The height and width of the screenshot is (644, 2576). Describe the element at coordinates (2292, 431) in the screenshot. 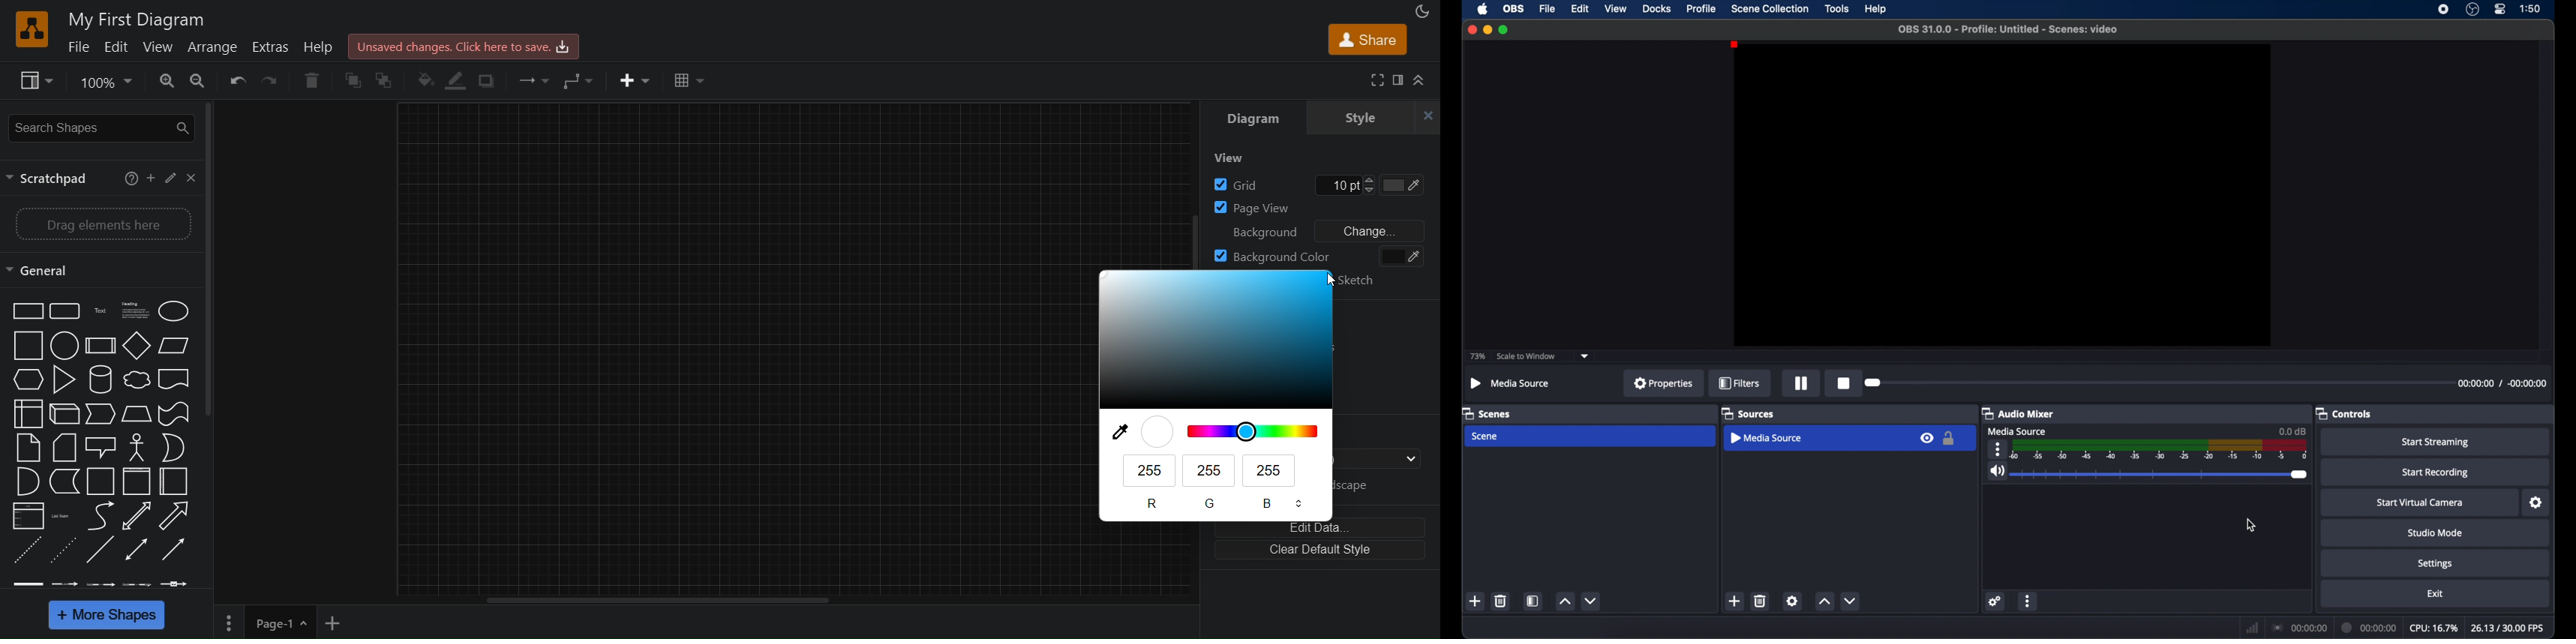

I see `0.0` at that location.